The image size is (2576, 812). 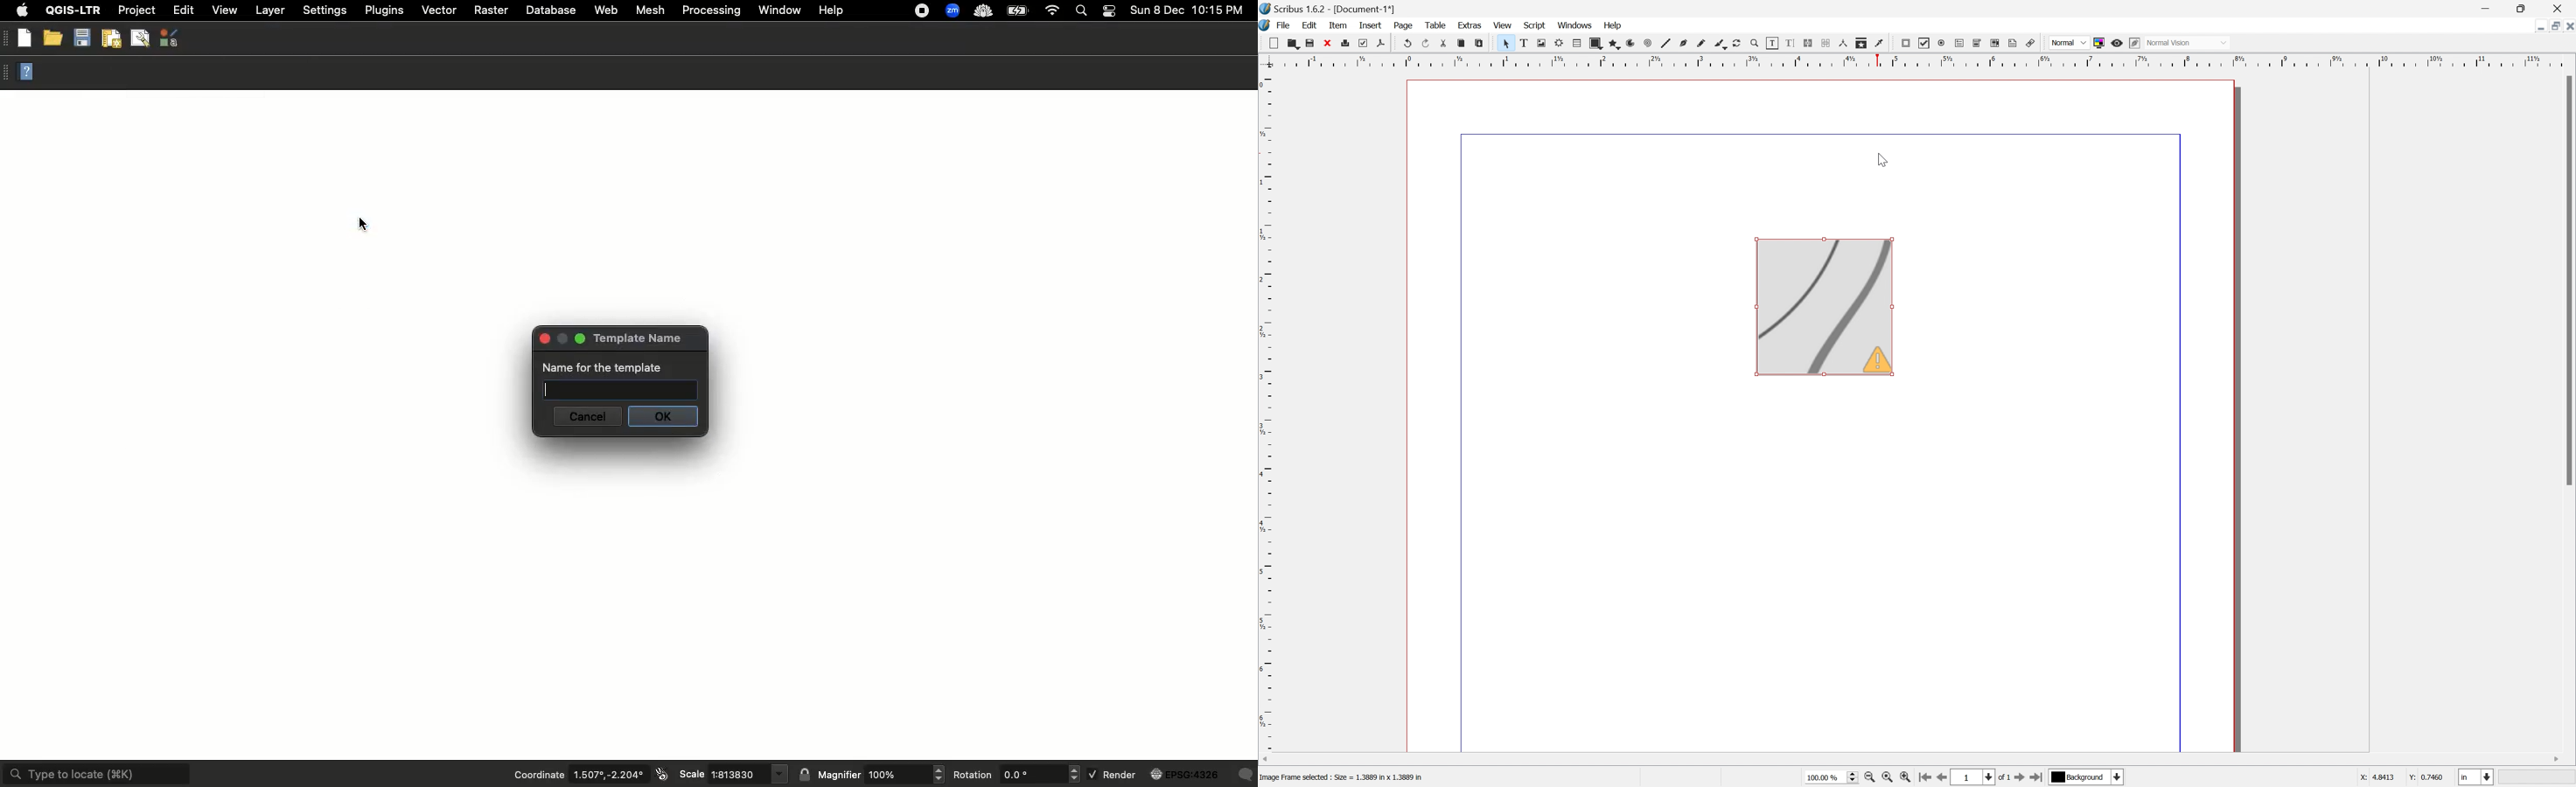 What do you see at coordinates (1329, 43) in the screenshot?
I see `Close` at bounding box center [1329, 43].